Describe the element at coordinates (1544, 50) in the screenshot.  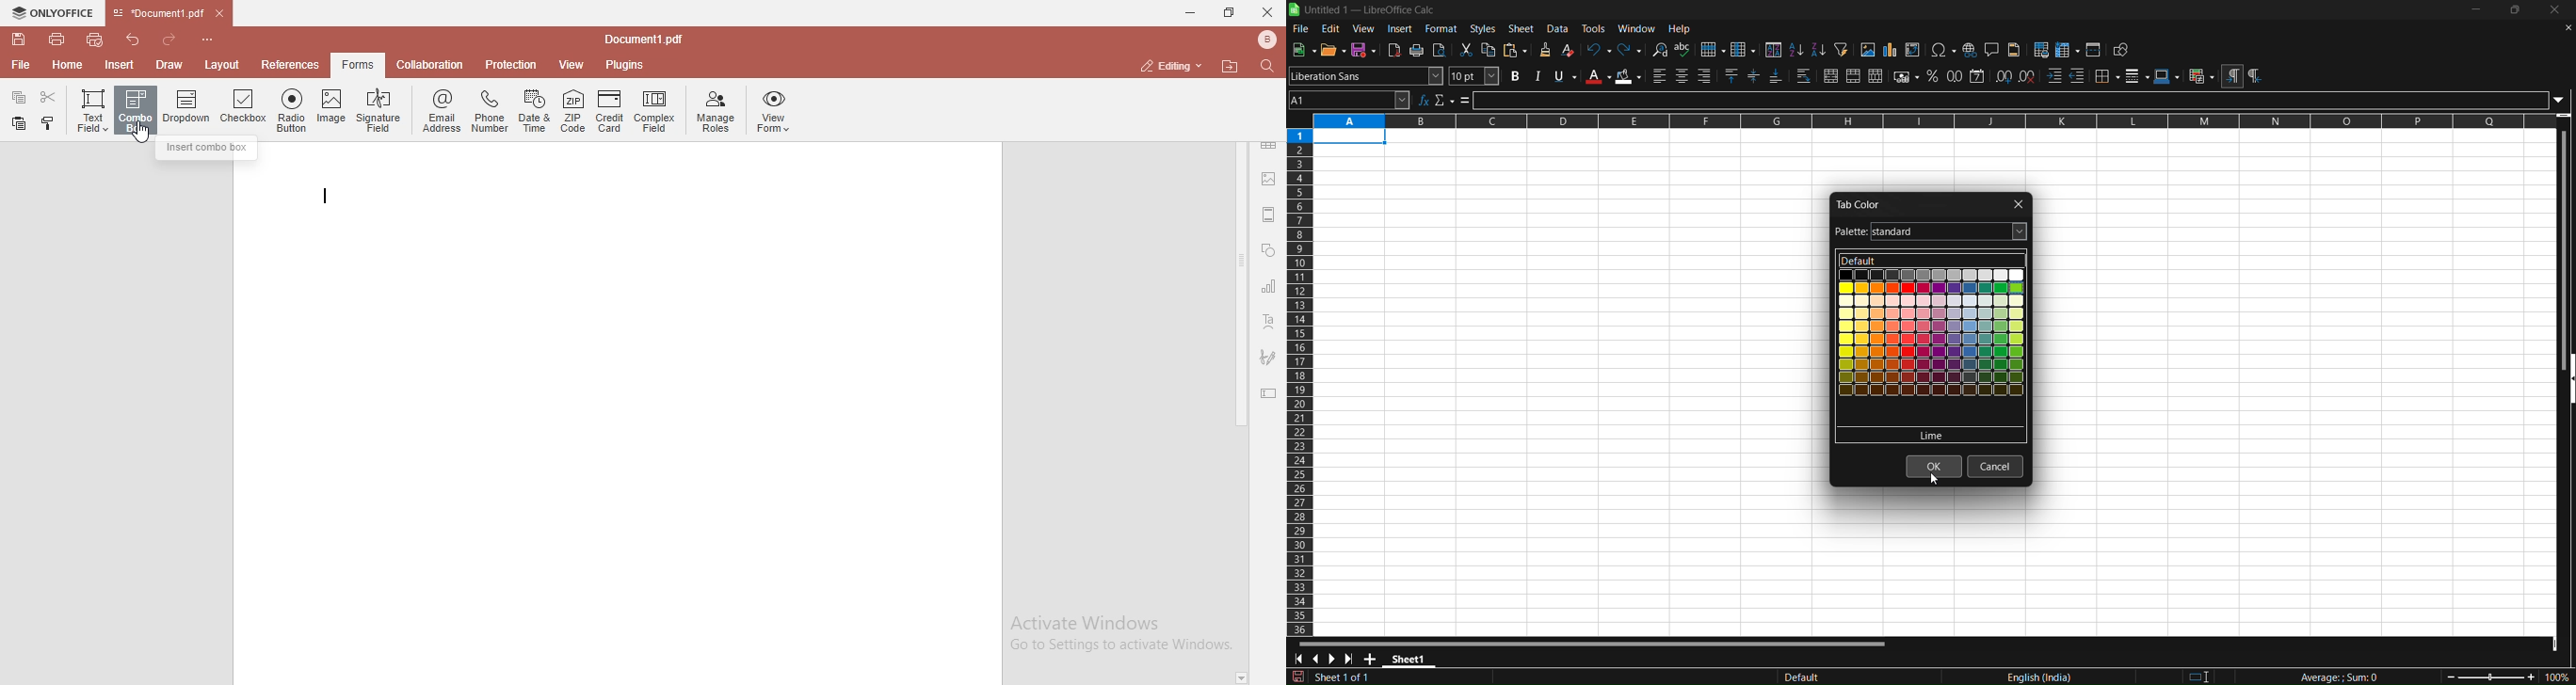
I see `clone formatting` at that location.